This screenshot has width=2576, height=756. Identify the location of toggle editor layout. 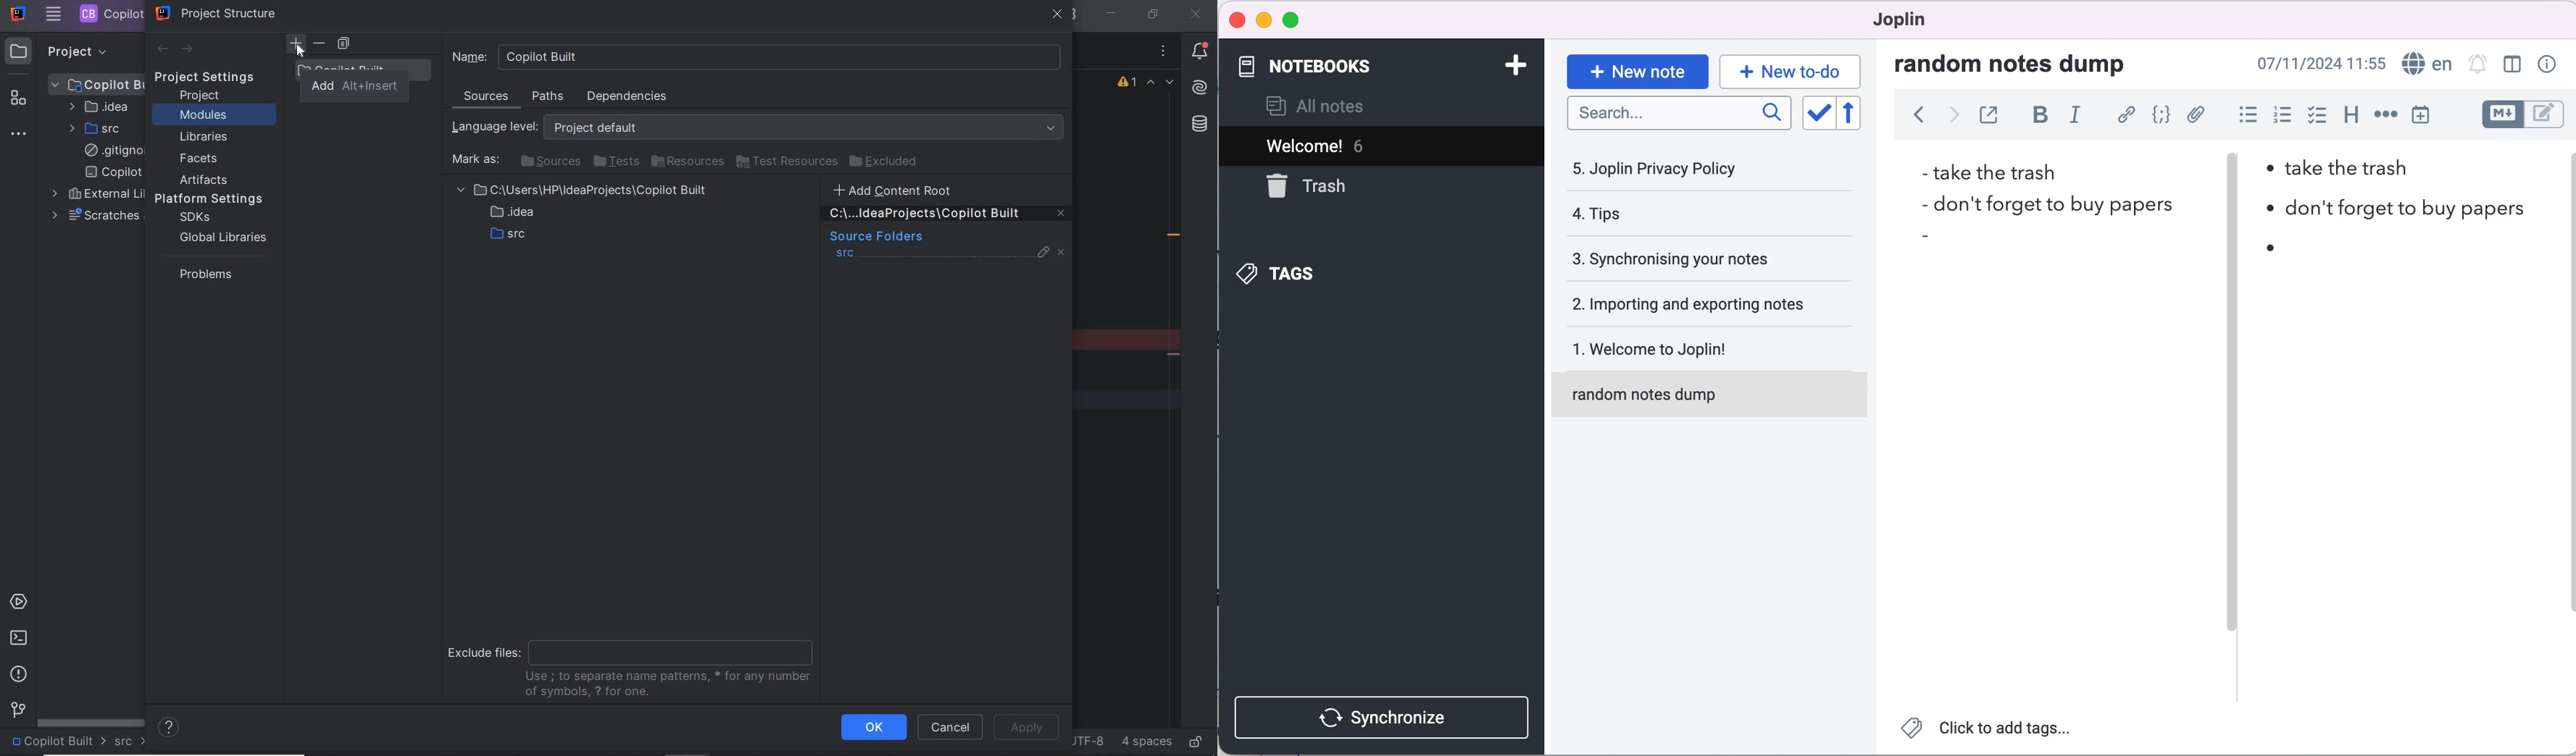
(2512, 65).